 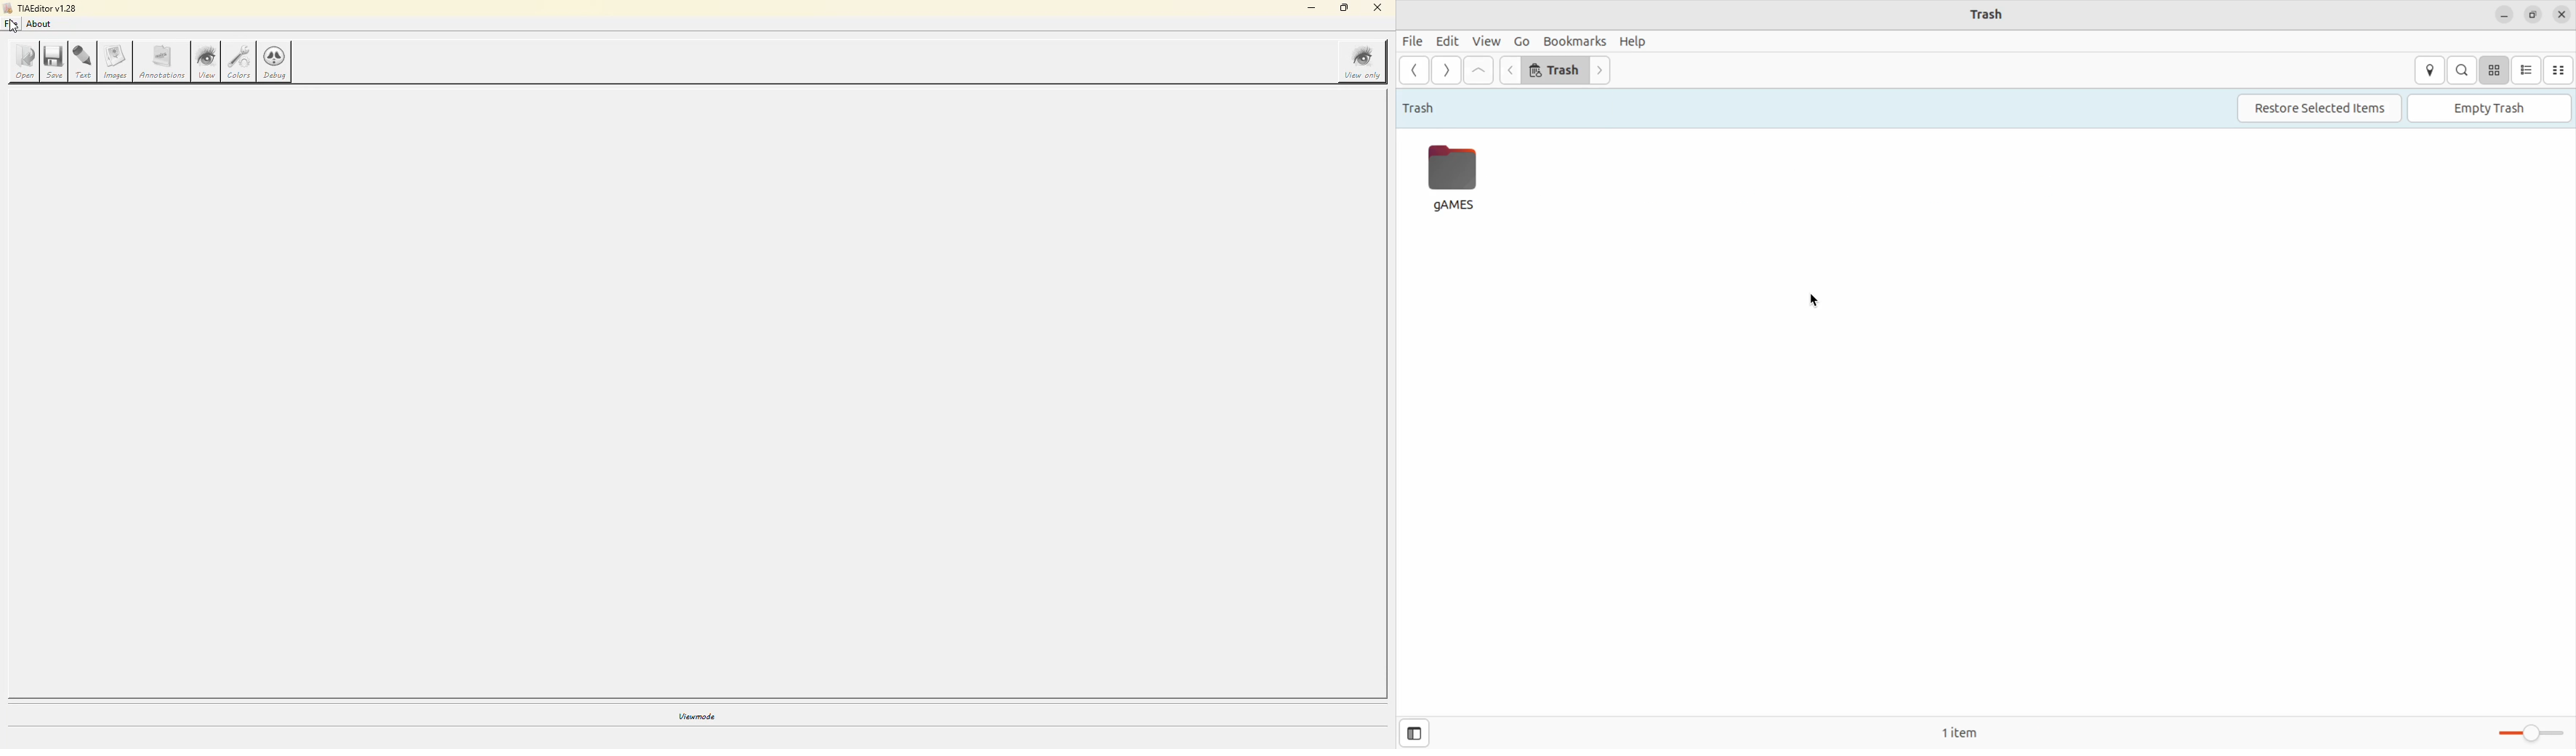 What do you see at coordinates (2488, 106) in the screenshot?
I see `Empty trash` at bounding box center [2488, 106].